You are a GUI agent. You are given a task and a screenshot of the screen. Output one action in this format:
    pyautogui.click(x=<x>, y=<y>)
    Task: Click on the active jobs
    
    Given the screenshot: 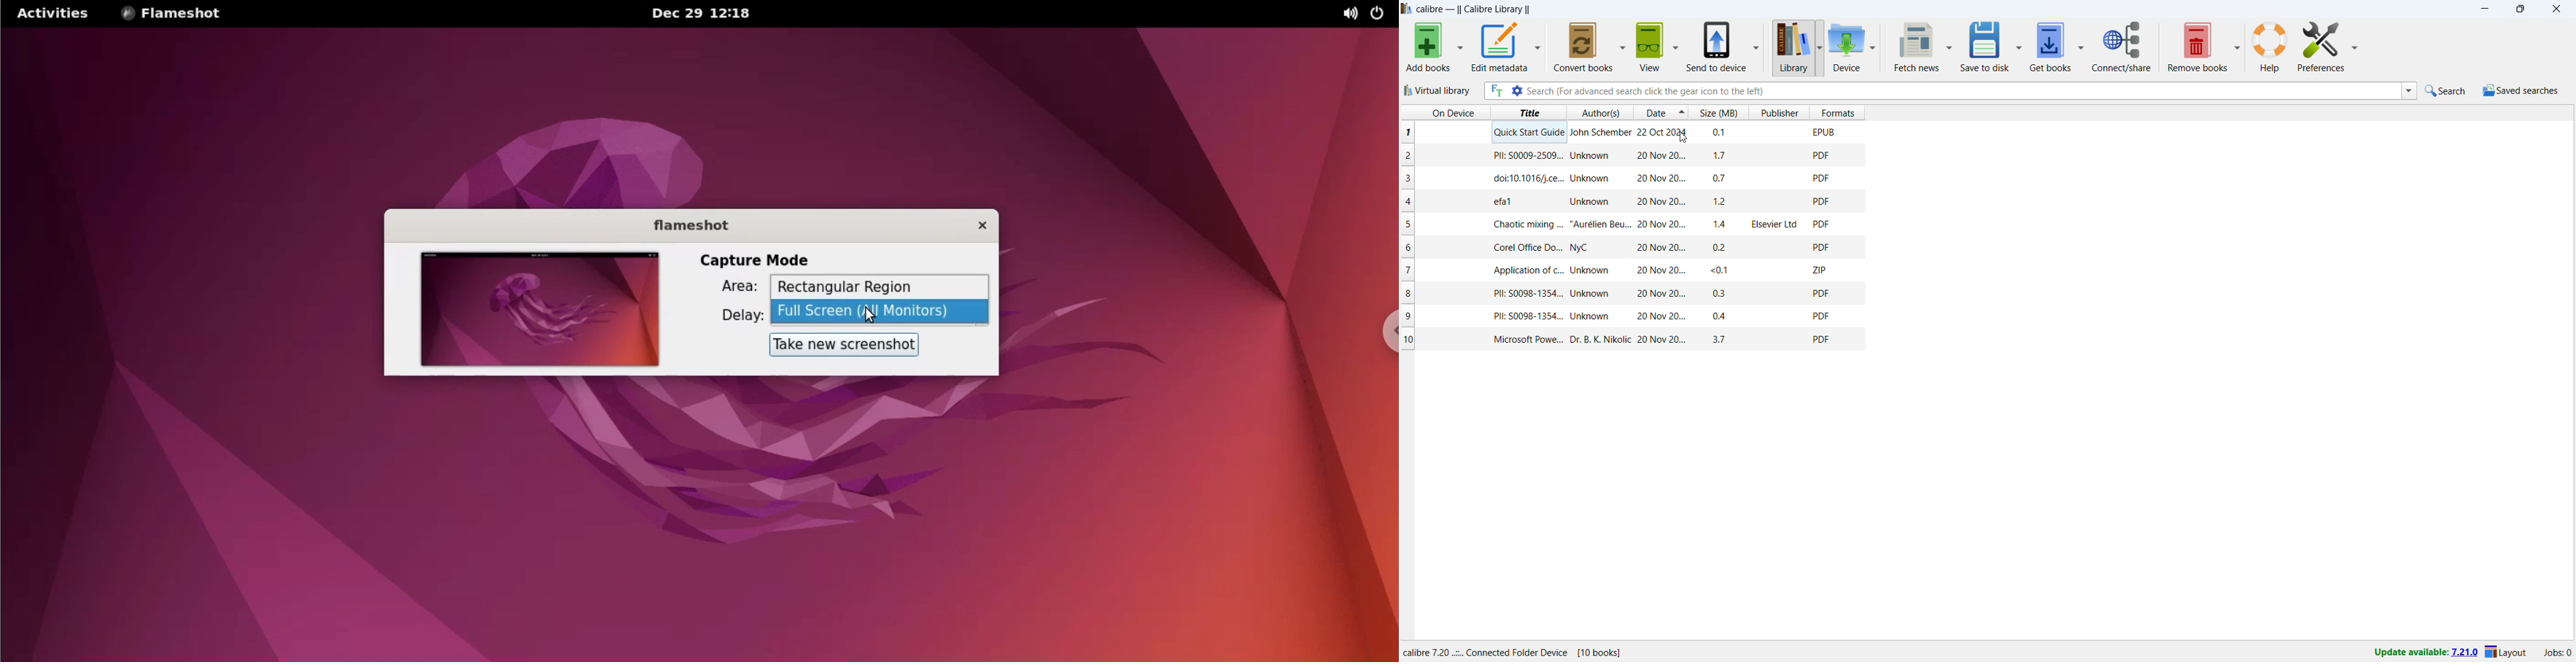 What is the action you would take?
    pyautogui.click(x=2558, y=654)
    